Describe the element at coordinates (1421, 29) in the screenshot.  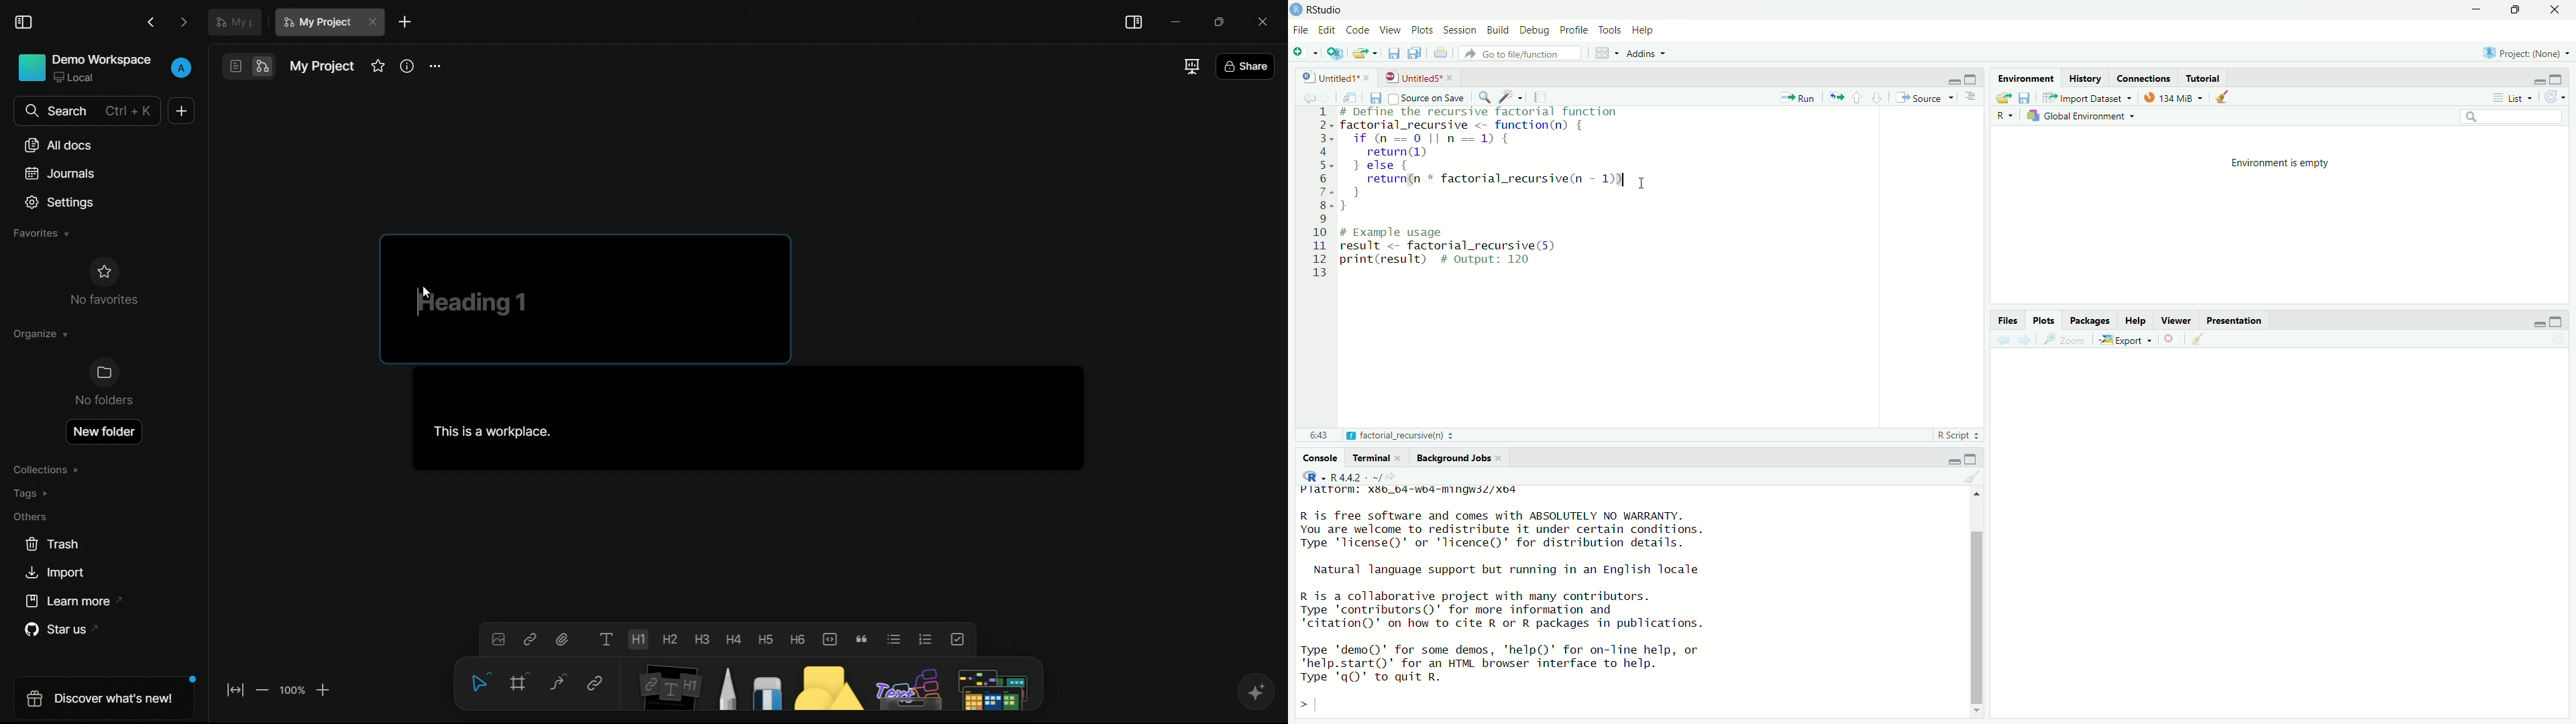
I see `Plots` at that location.